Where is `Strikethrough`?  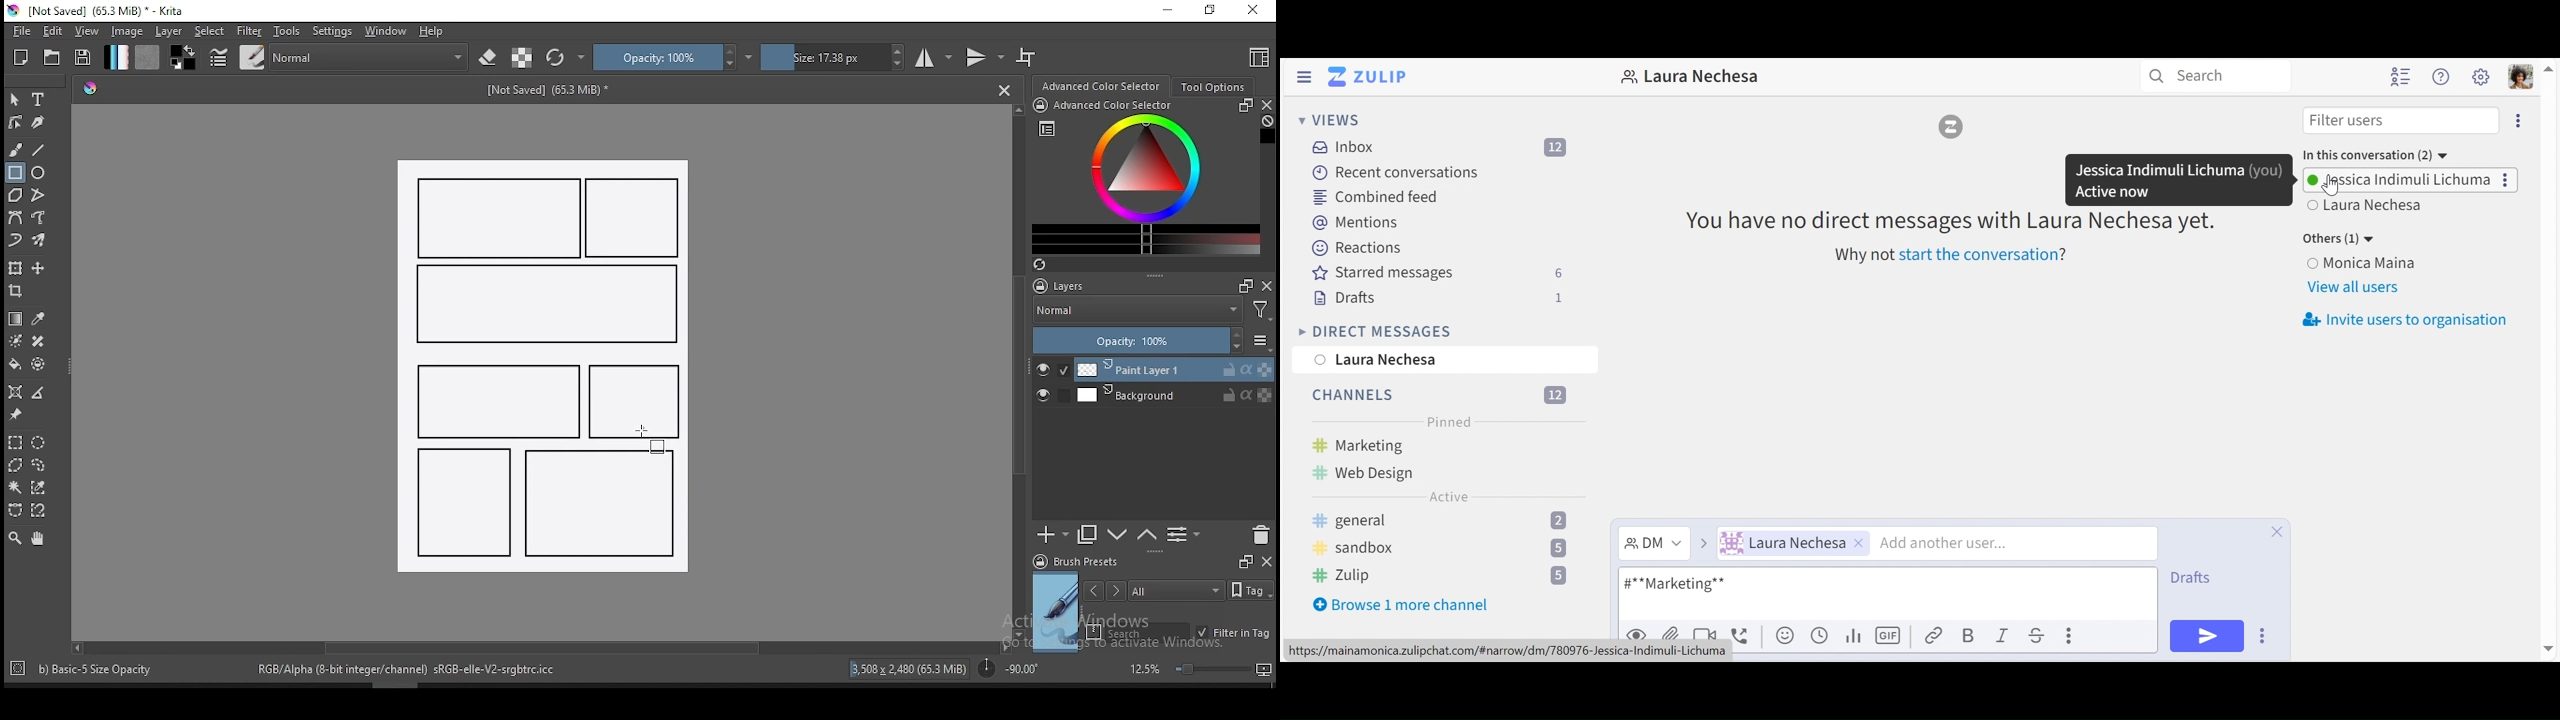 Strikethrough is located at coordinates (2041, 635).